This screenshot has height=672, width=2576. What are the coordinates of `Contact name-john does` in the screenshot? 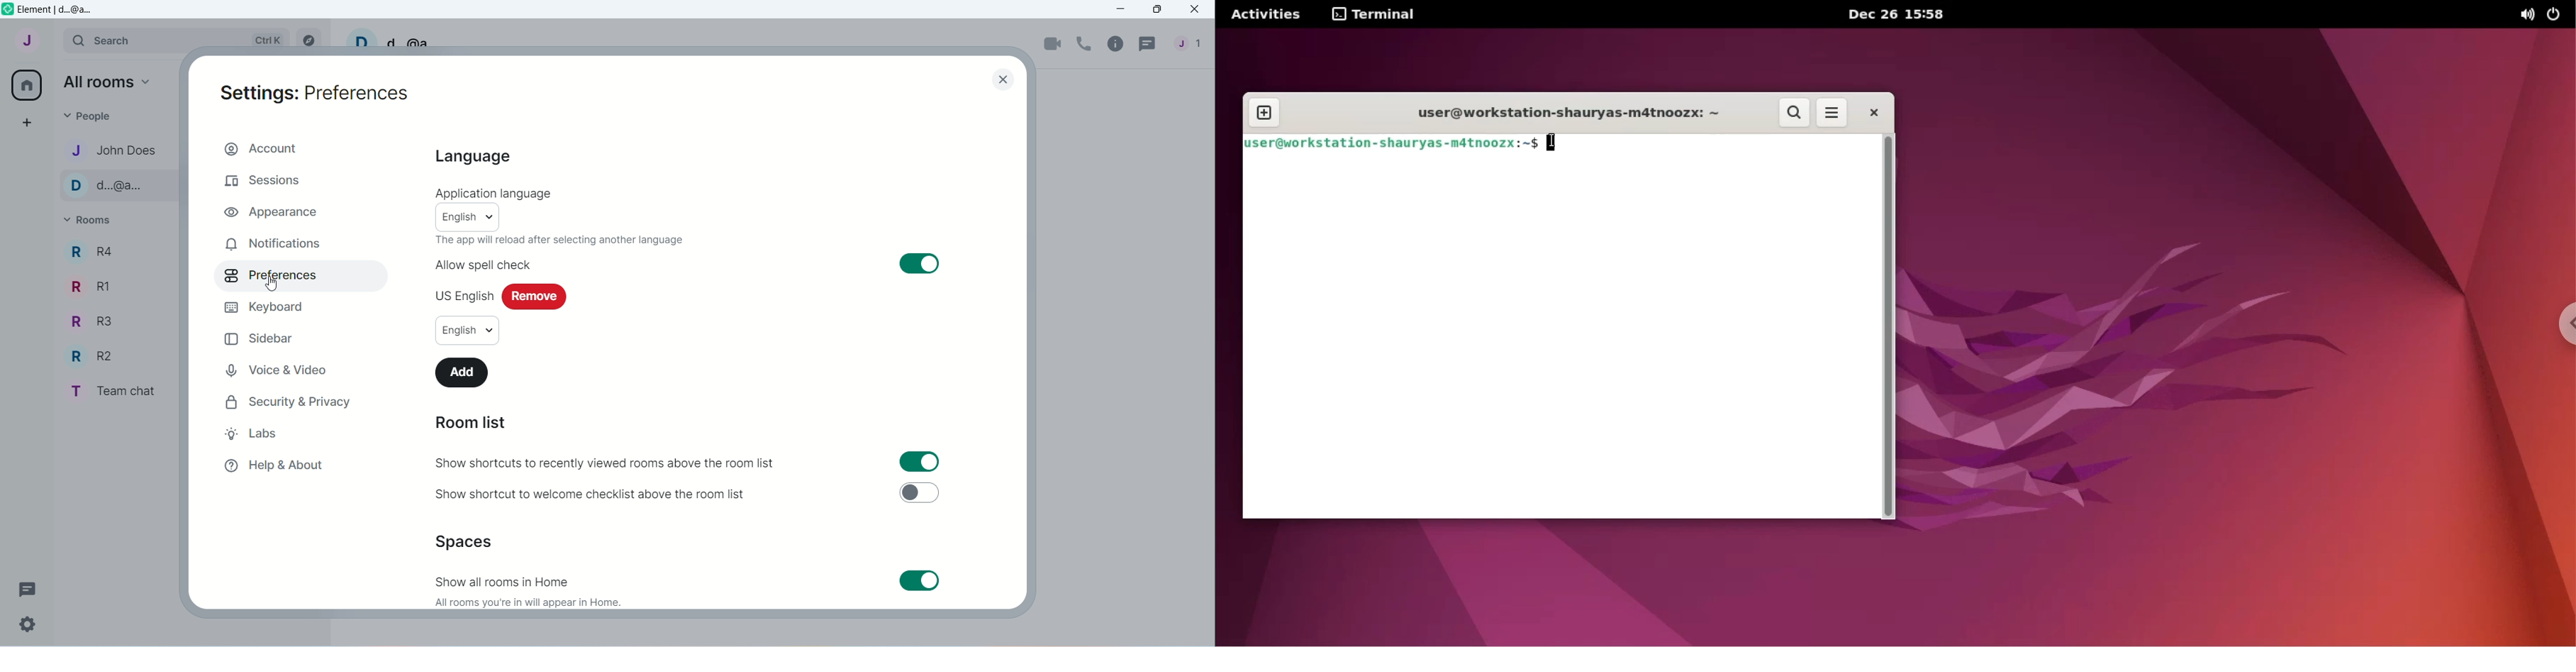 It's located at (116, 151).